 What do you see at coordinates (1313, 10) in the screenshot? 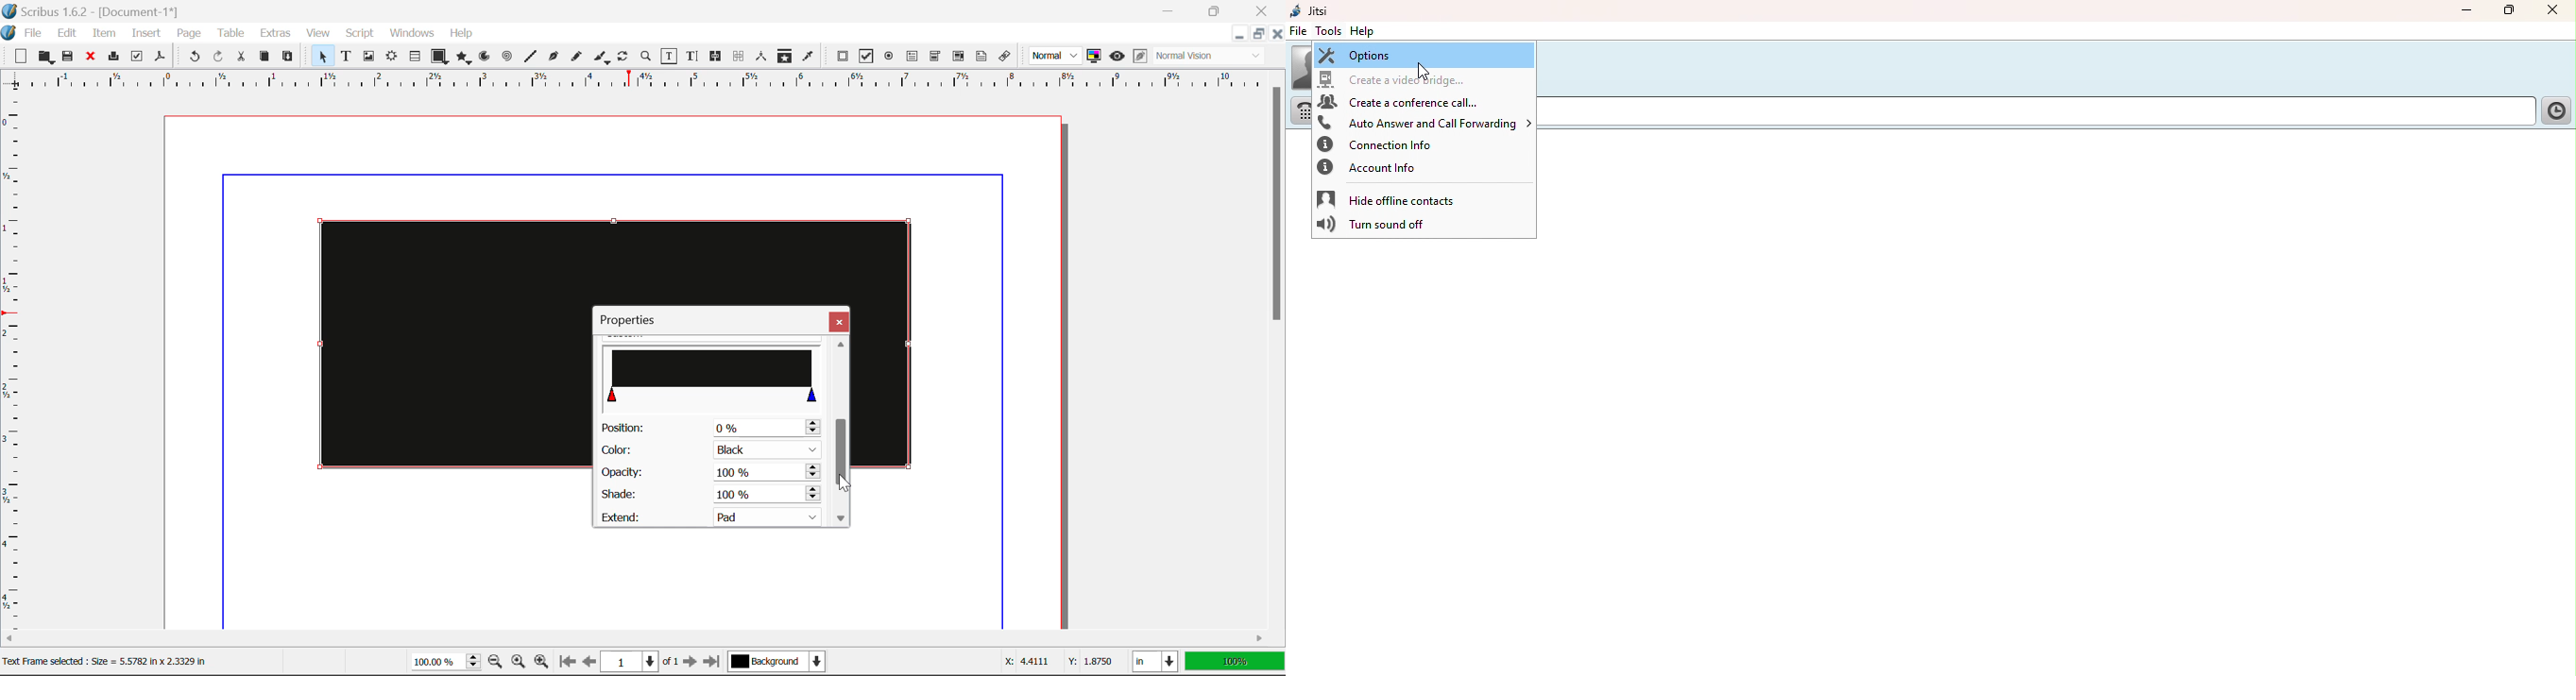
I see `Jitsi logo` at bounding box center [1313, 10].